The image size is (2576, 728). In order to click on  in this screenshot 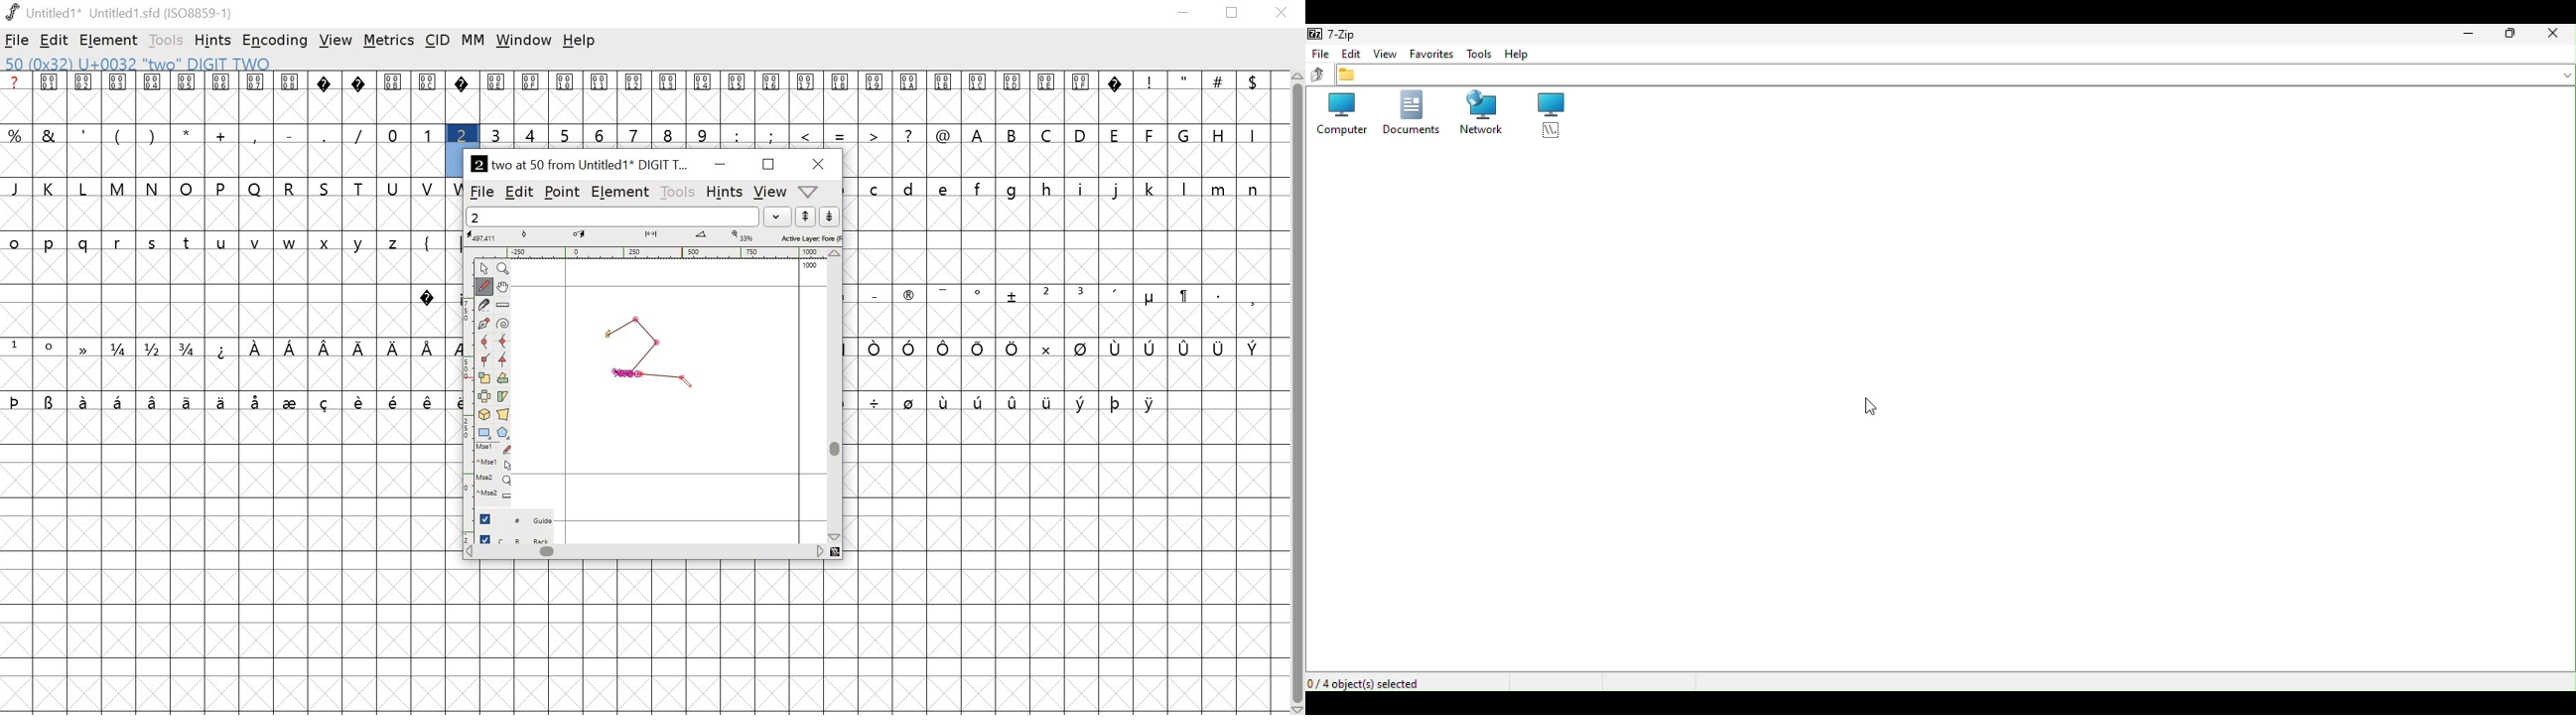, I will do `click(1520, 55)`.